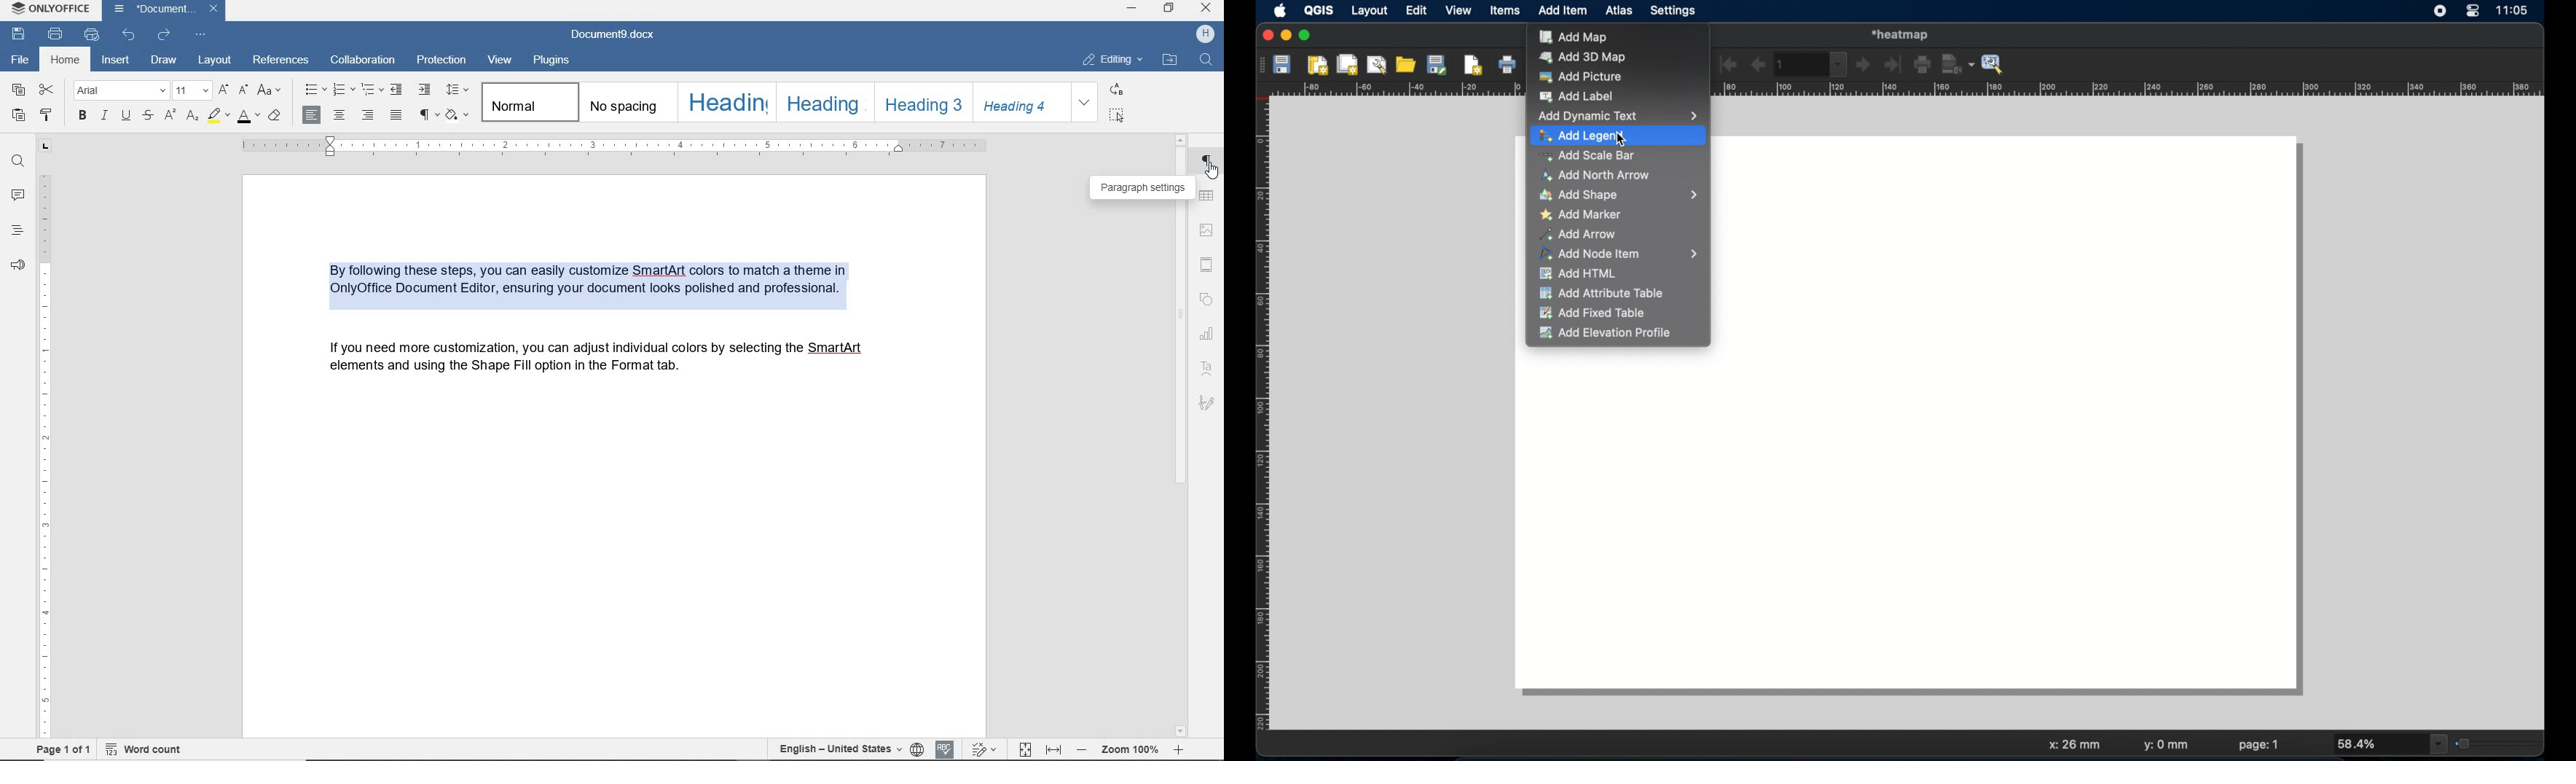 This screenshot has width=2576, height=784. Describe the element at coordinates (1508, 66) in the screenshot. I see `print layout` at that location.